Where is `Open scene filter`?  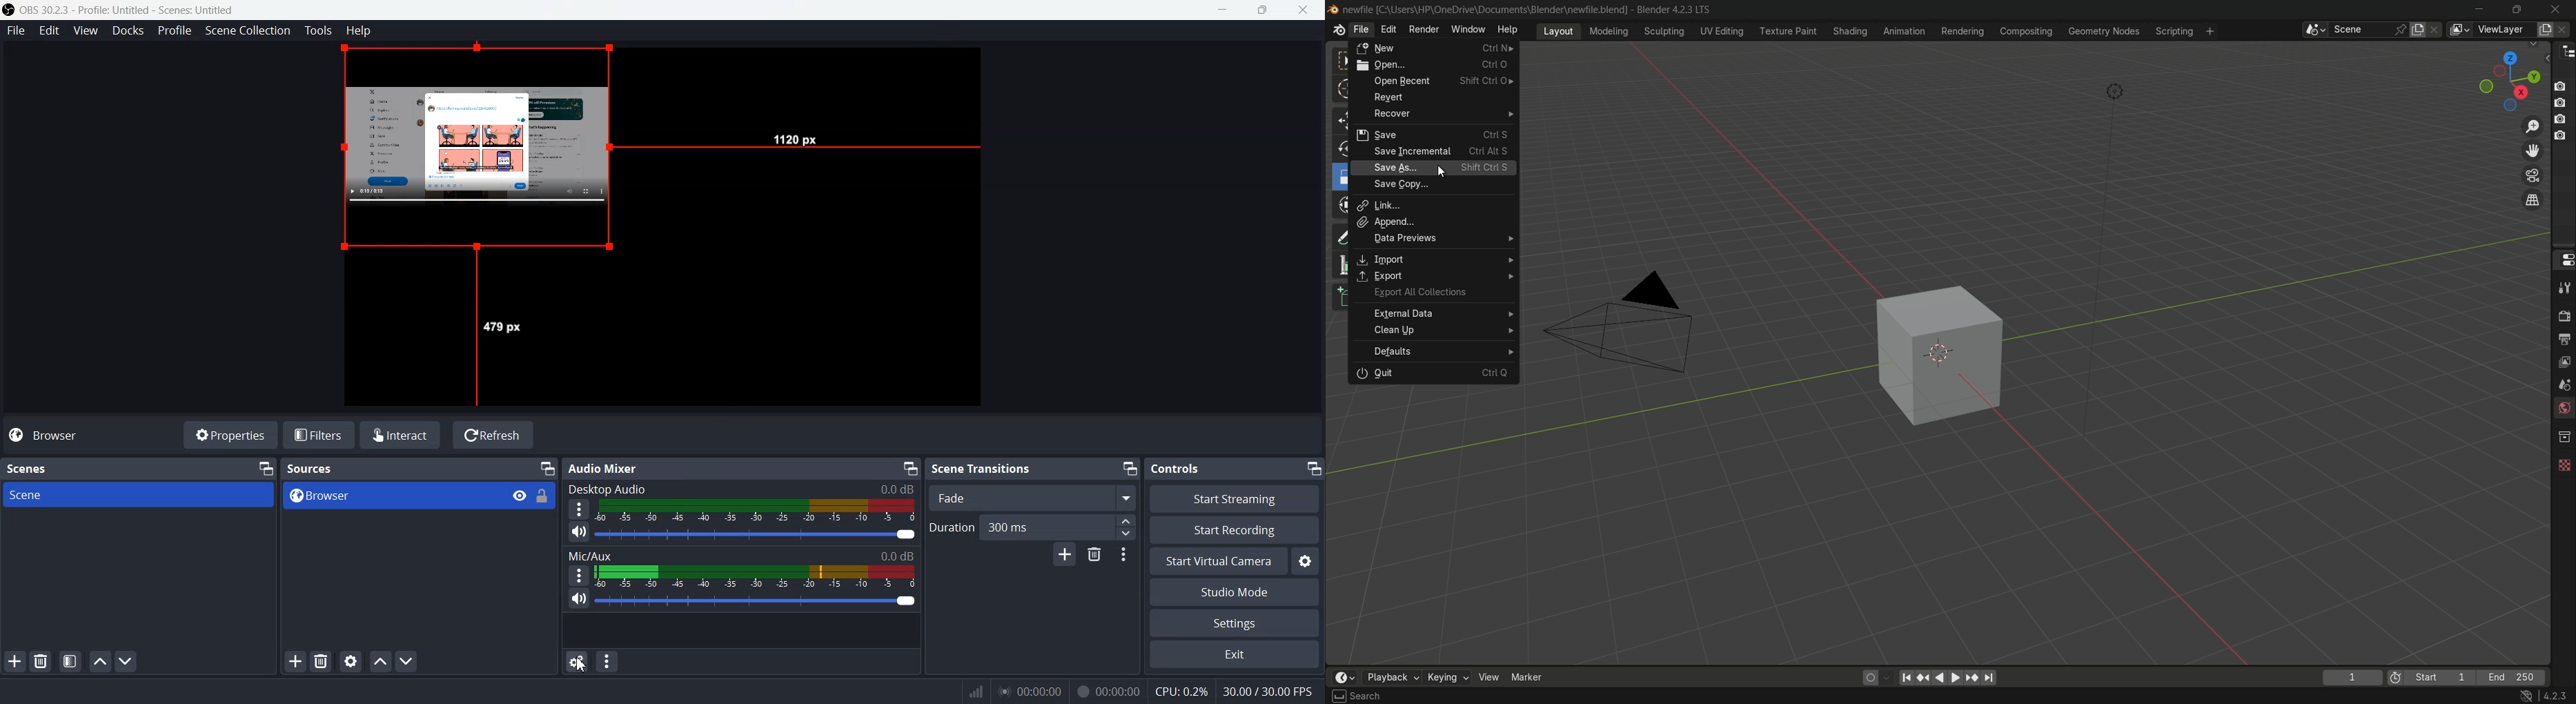
Open scene filter is located at coordinates (70, 663).